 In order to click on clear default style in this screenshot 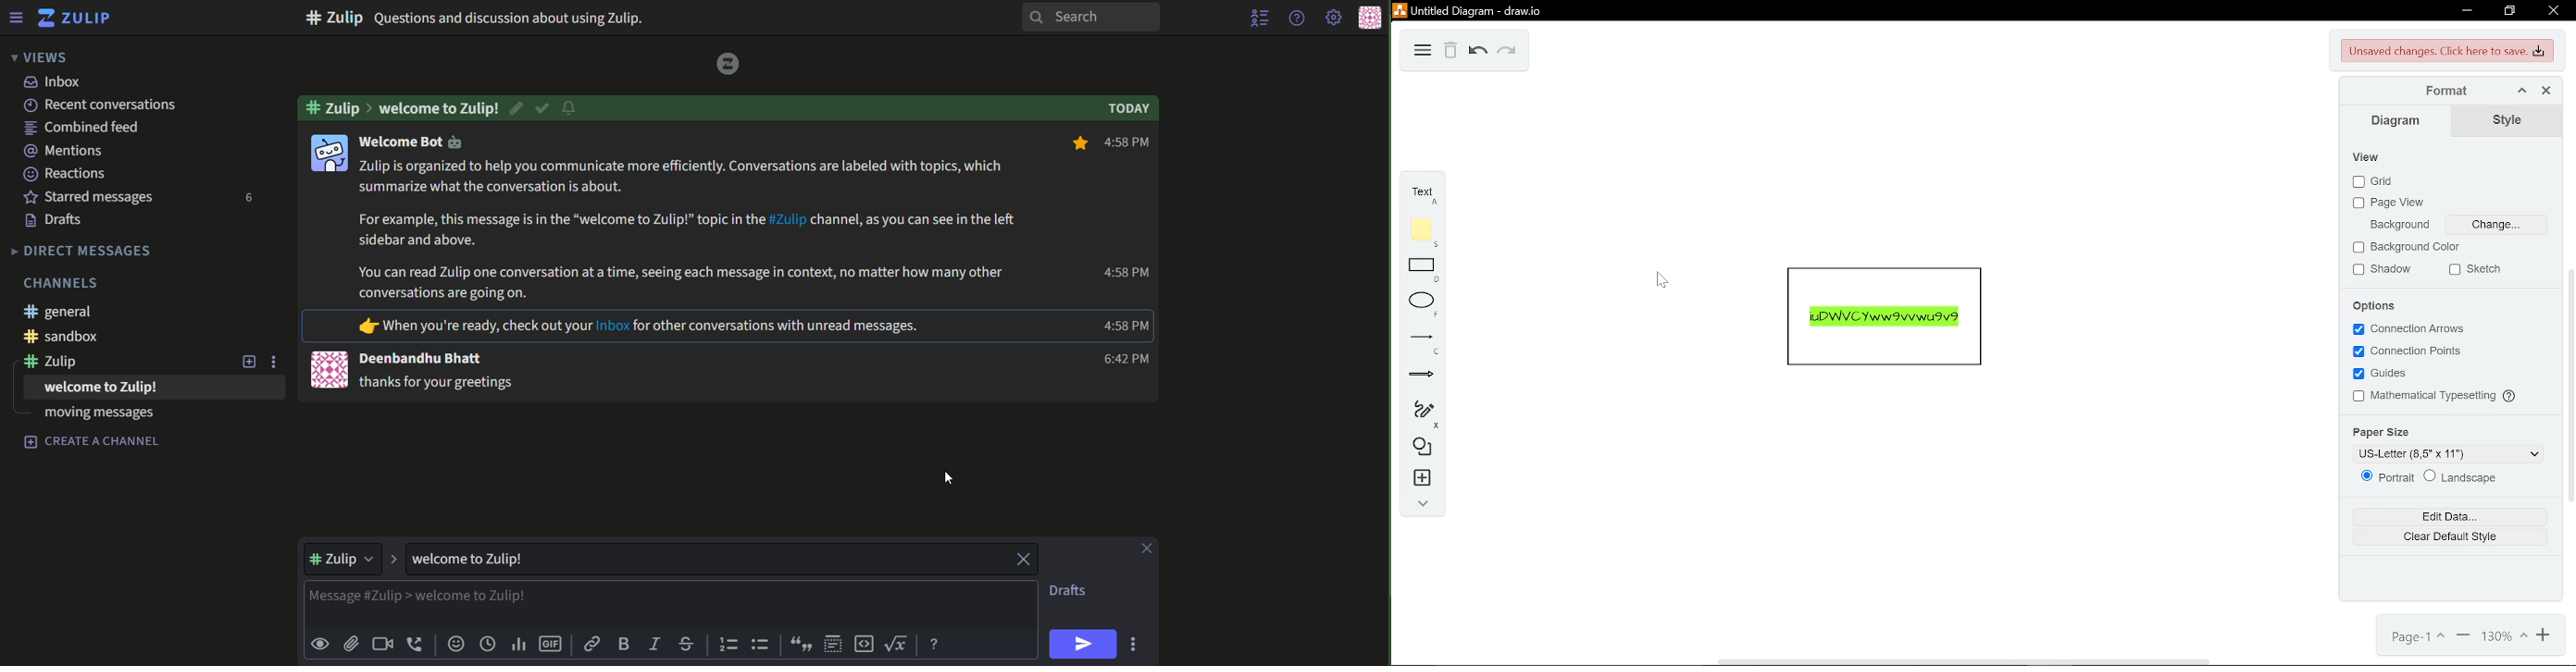, I will do `click(2448, 516)`.